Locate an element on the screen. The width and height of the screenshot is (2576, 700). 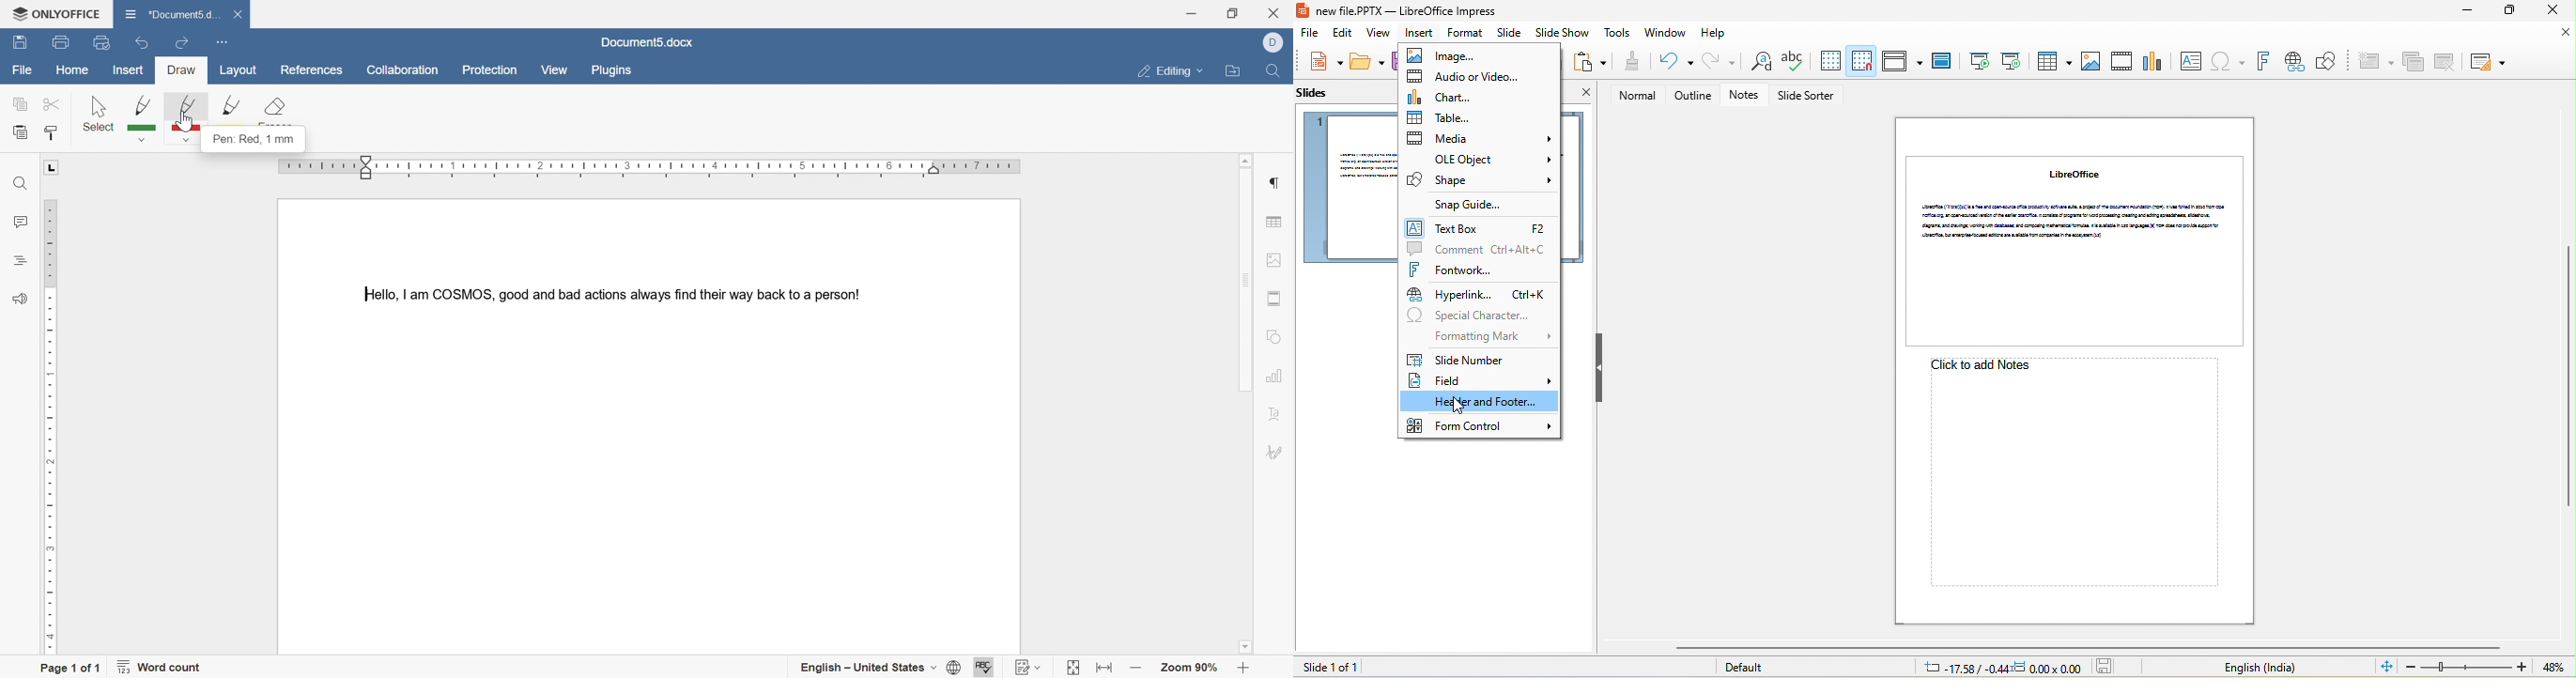
audio/video is located at coordinates (1463, 77).